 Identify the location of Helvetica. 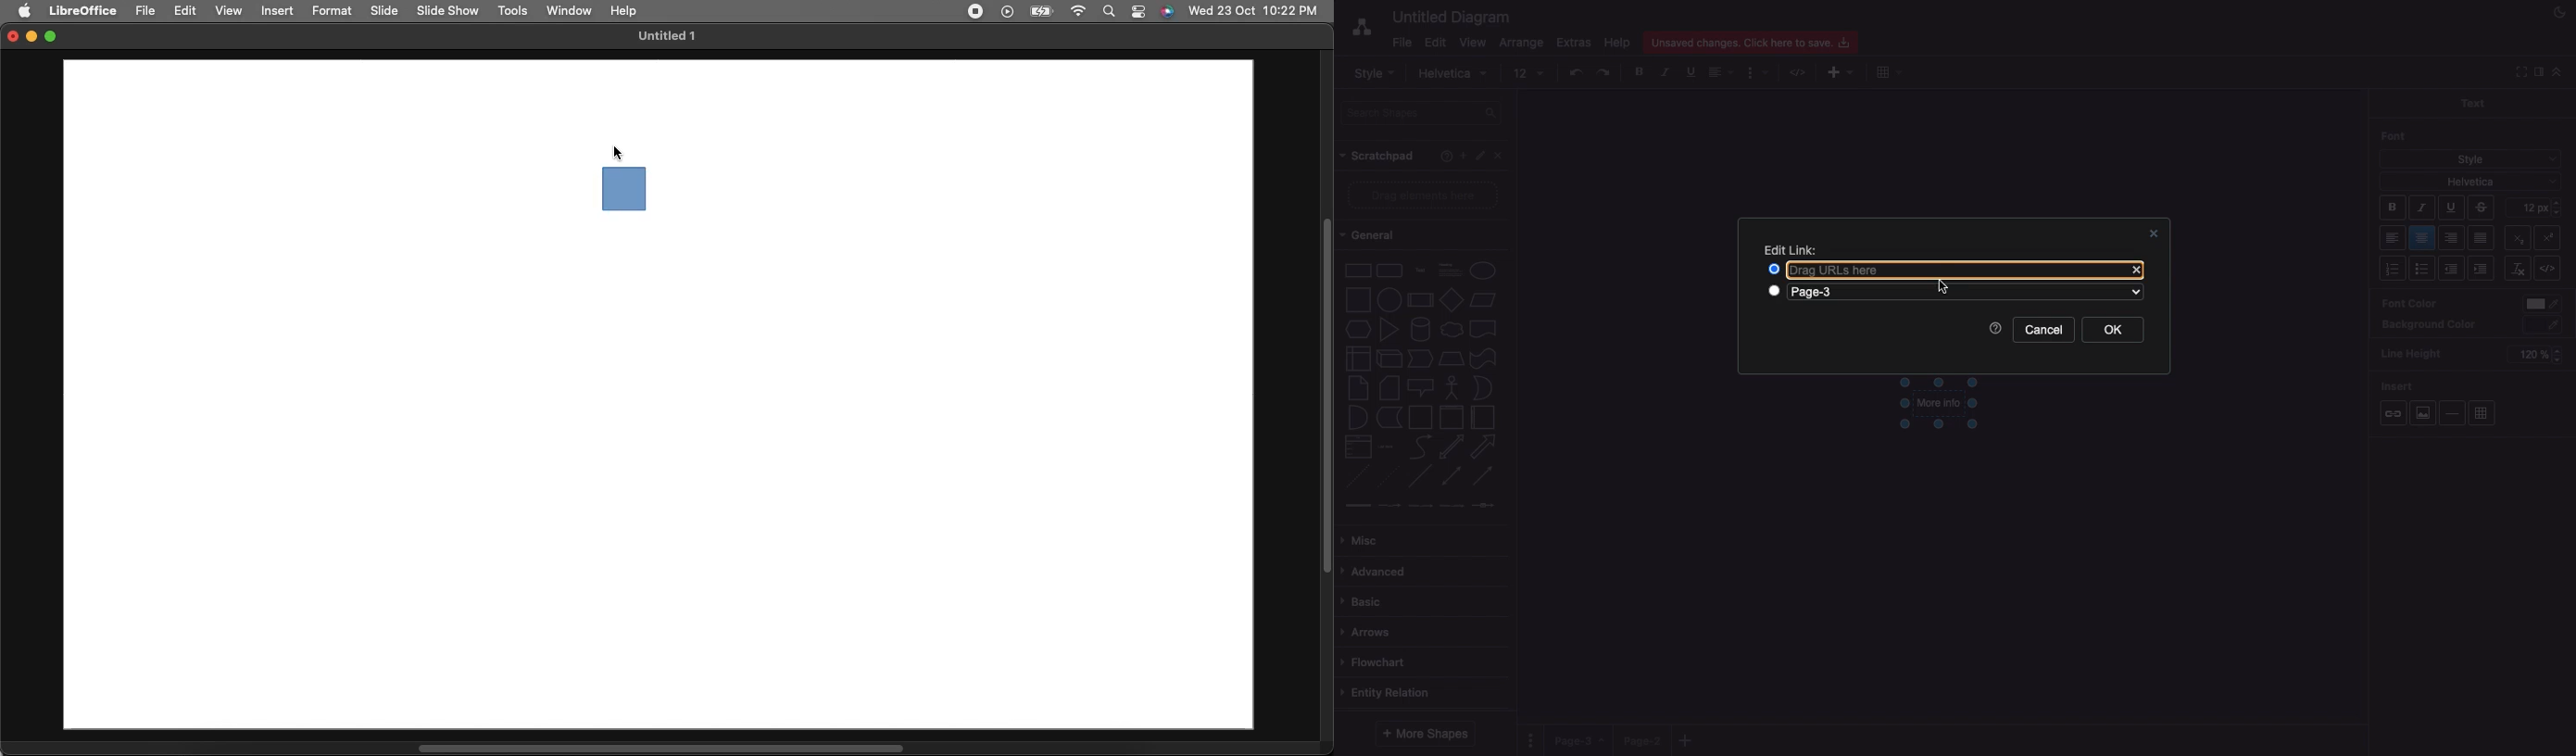
(2471, 180).